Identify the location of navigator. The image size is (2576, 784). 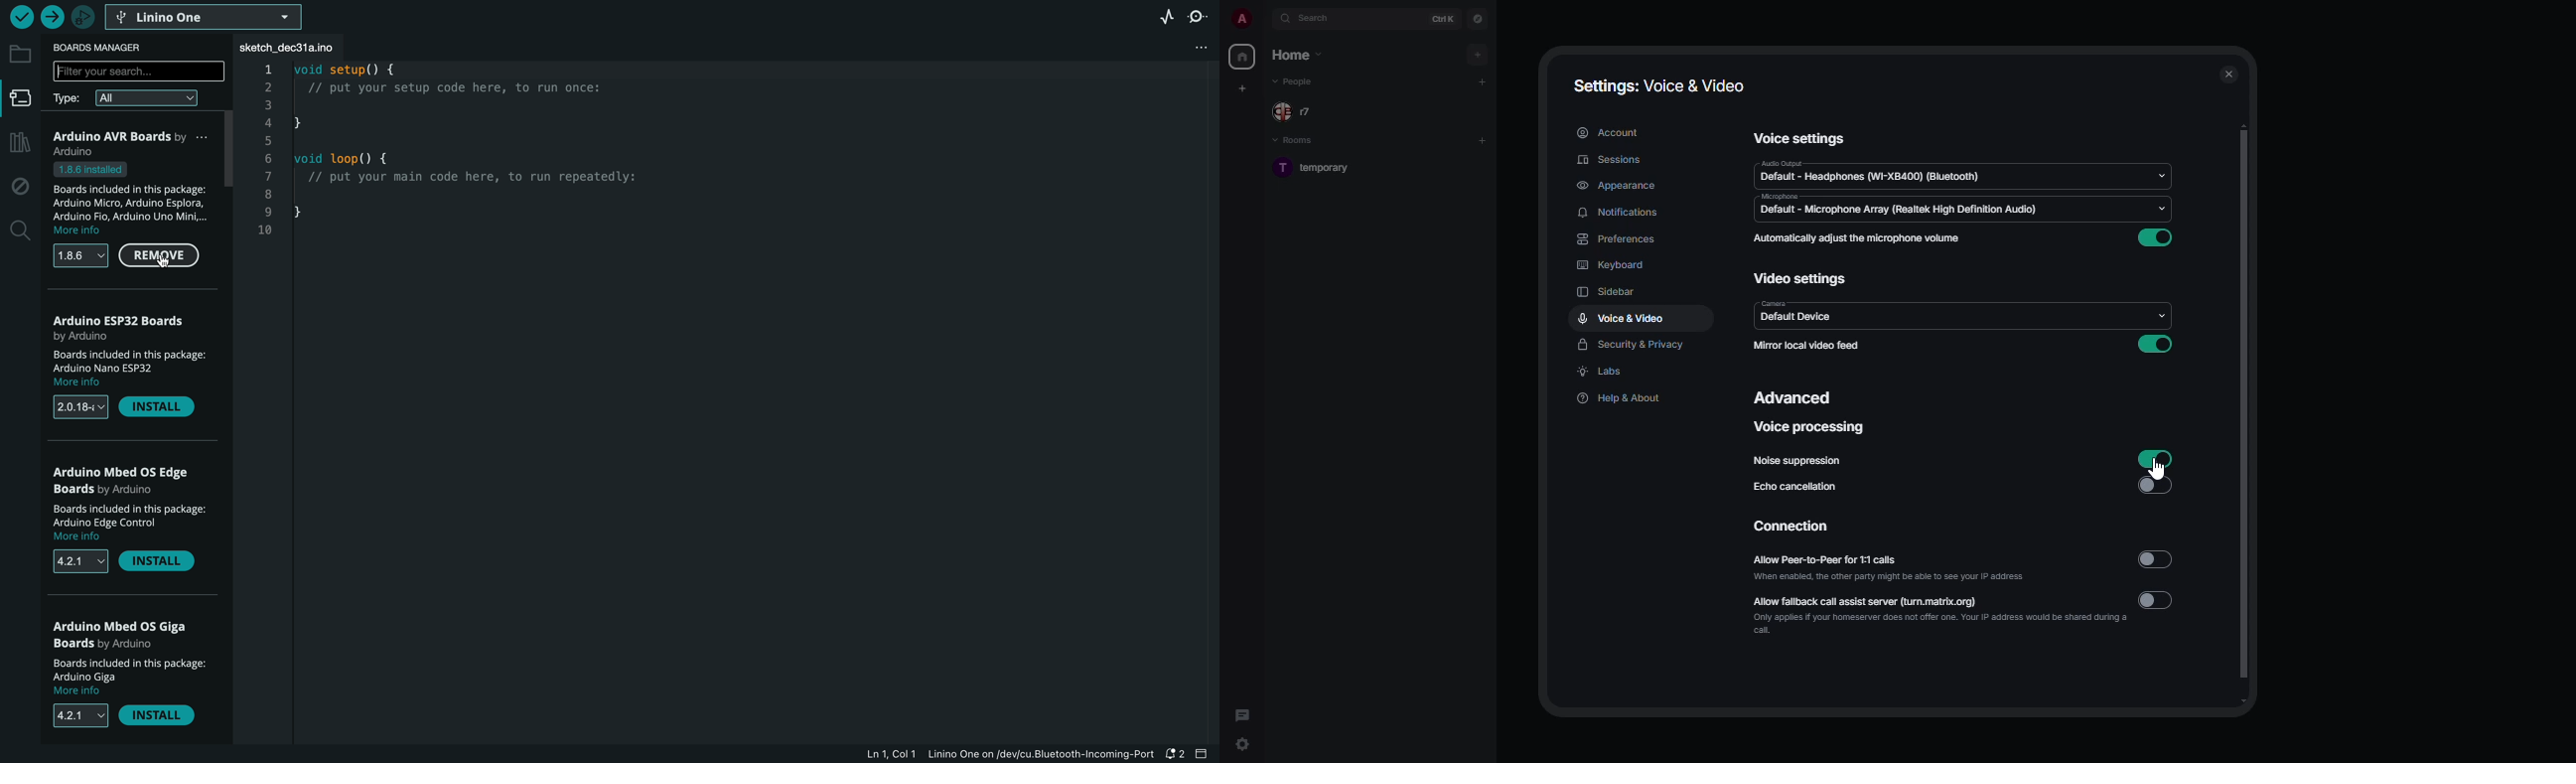
(1476, 19).